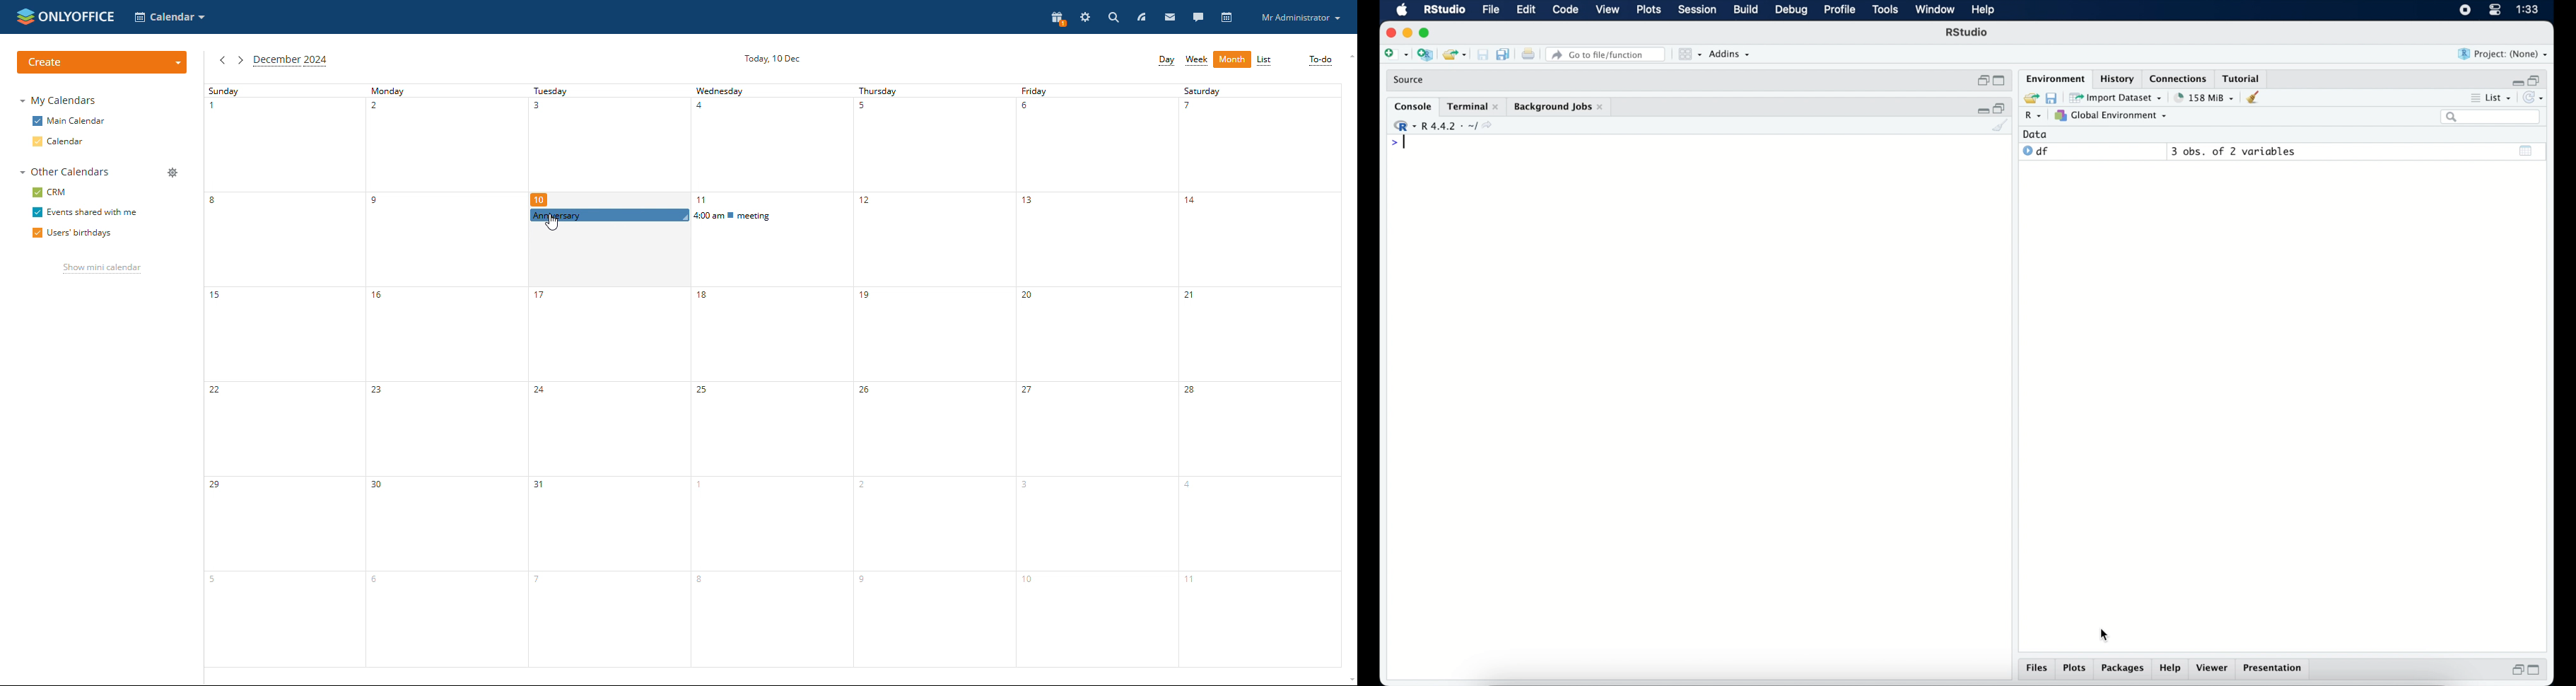  I want to click on R Studio, so click(1968, 34).